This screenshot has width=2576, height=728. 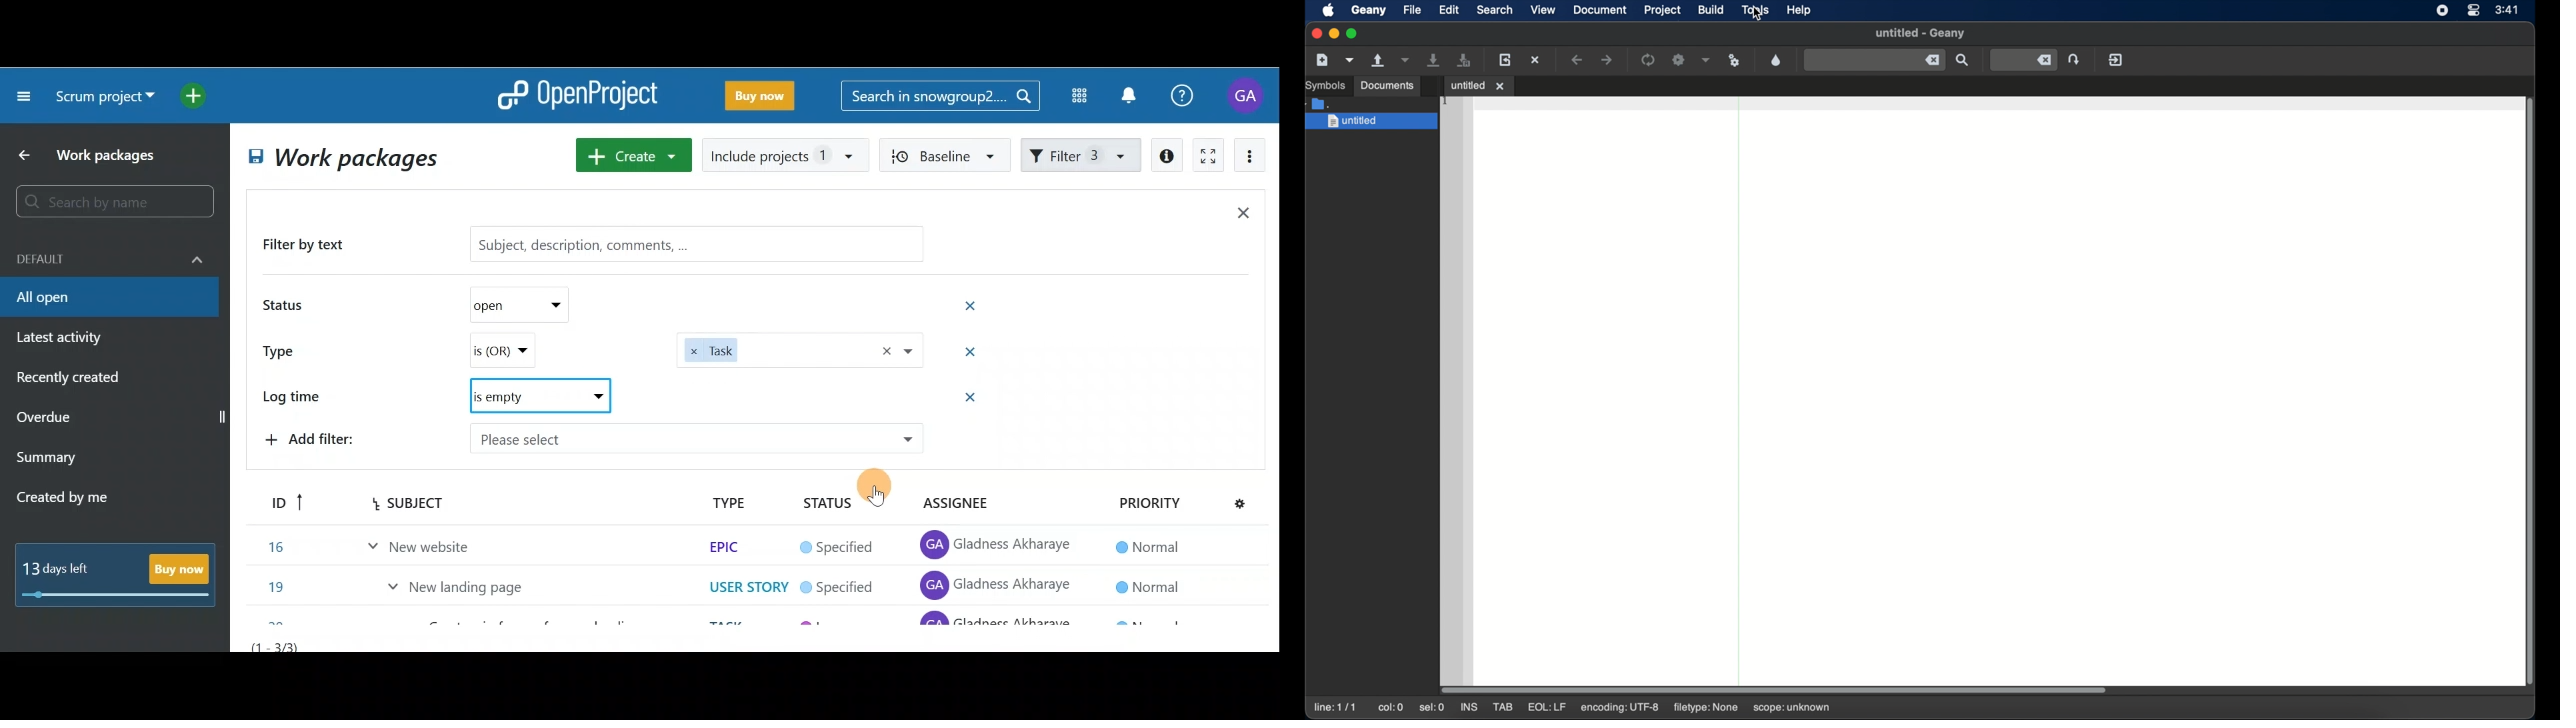 What do you see at coordinates (946, 154) in the screenshot?
I see `Baseline` at bounding box center [946, 154].